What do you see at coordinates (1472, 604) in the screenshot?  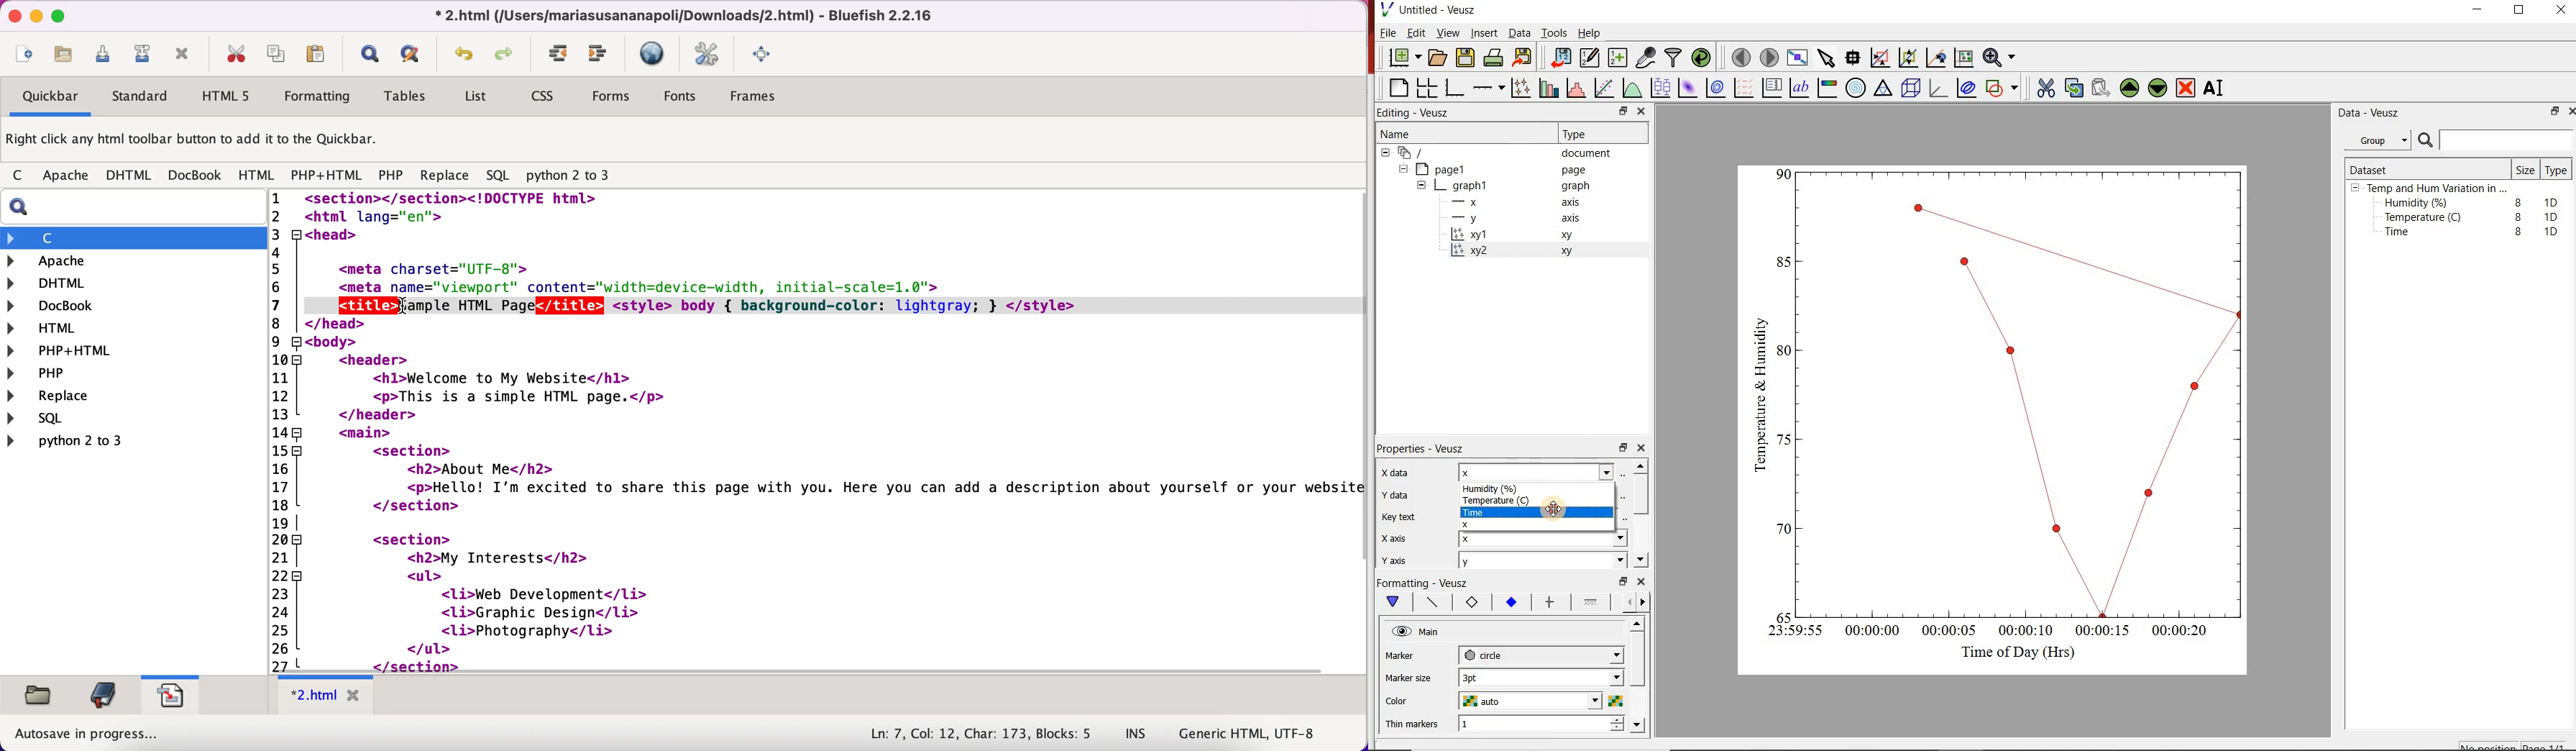 I see `marker border` at bounding box center [1472, 604].